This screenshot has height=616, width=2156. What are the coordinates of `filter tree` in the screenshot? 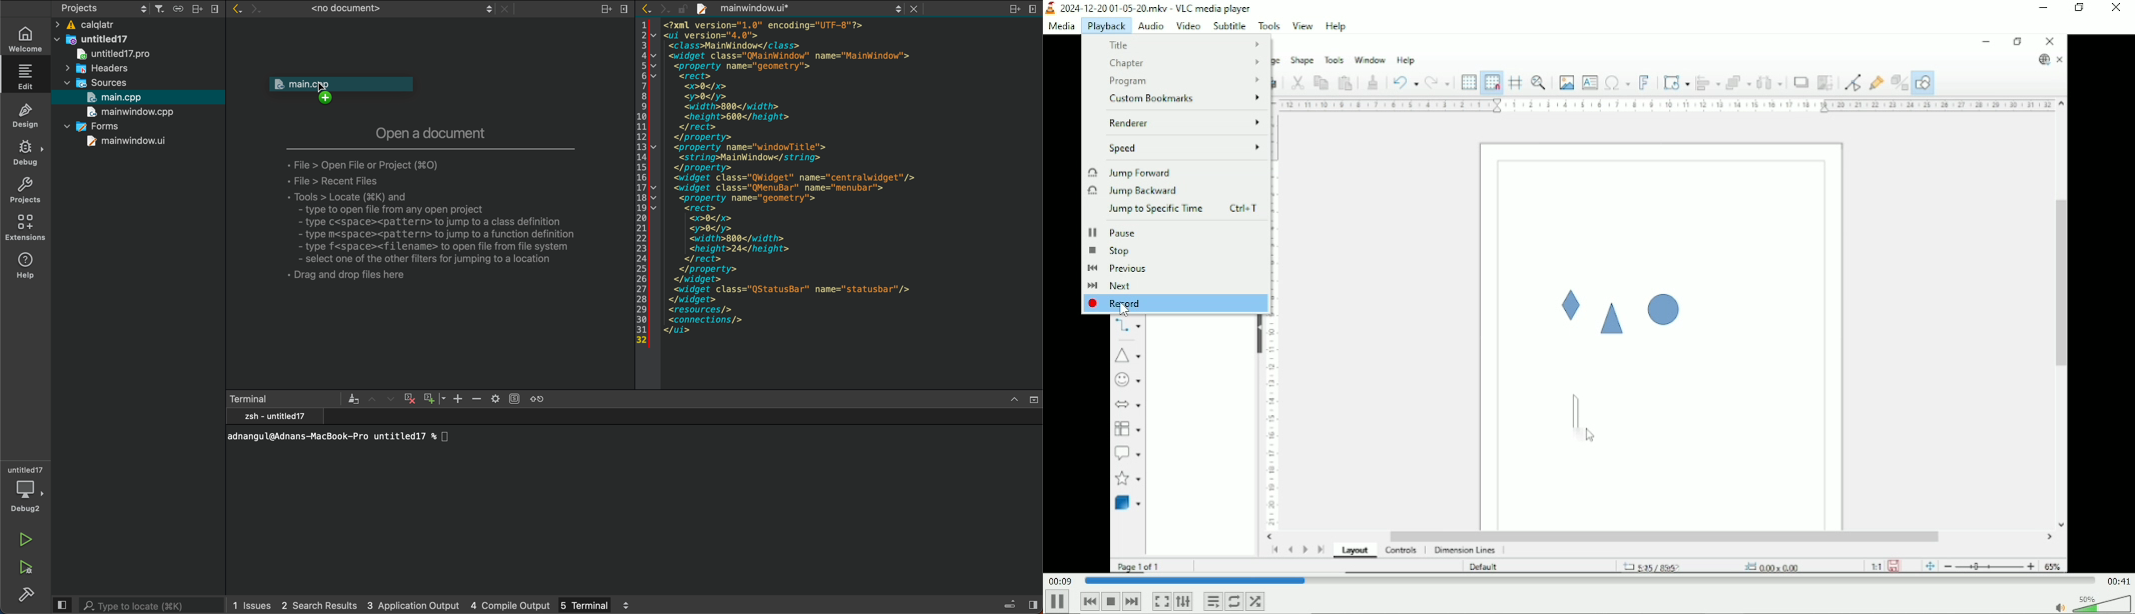 It's located at (160, 10).